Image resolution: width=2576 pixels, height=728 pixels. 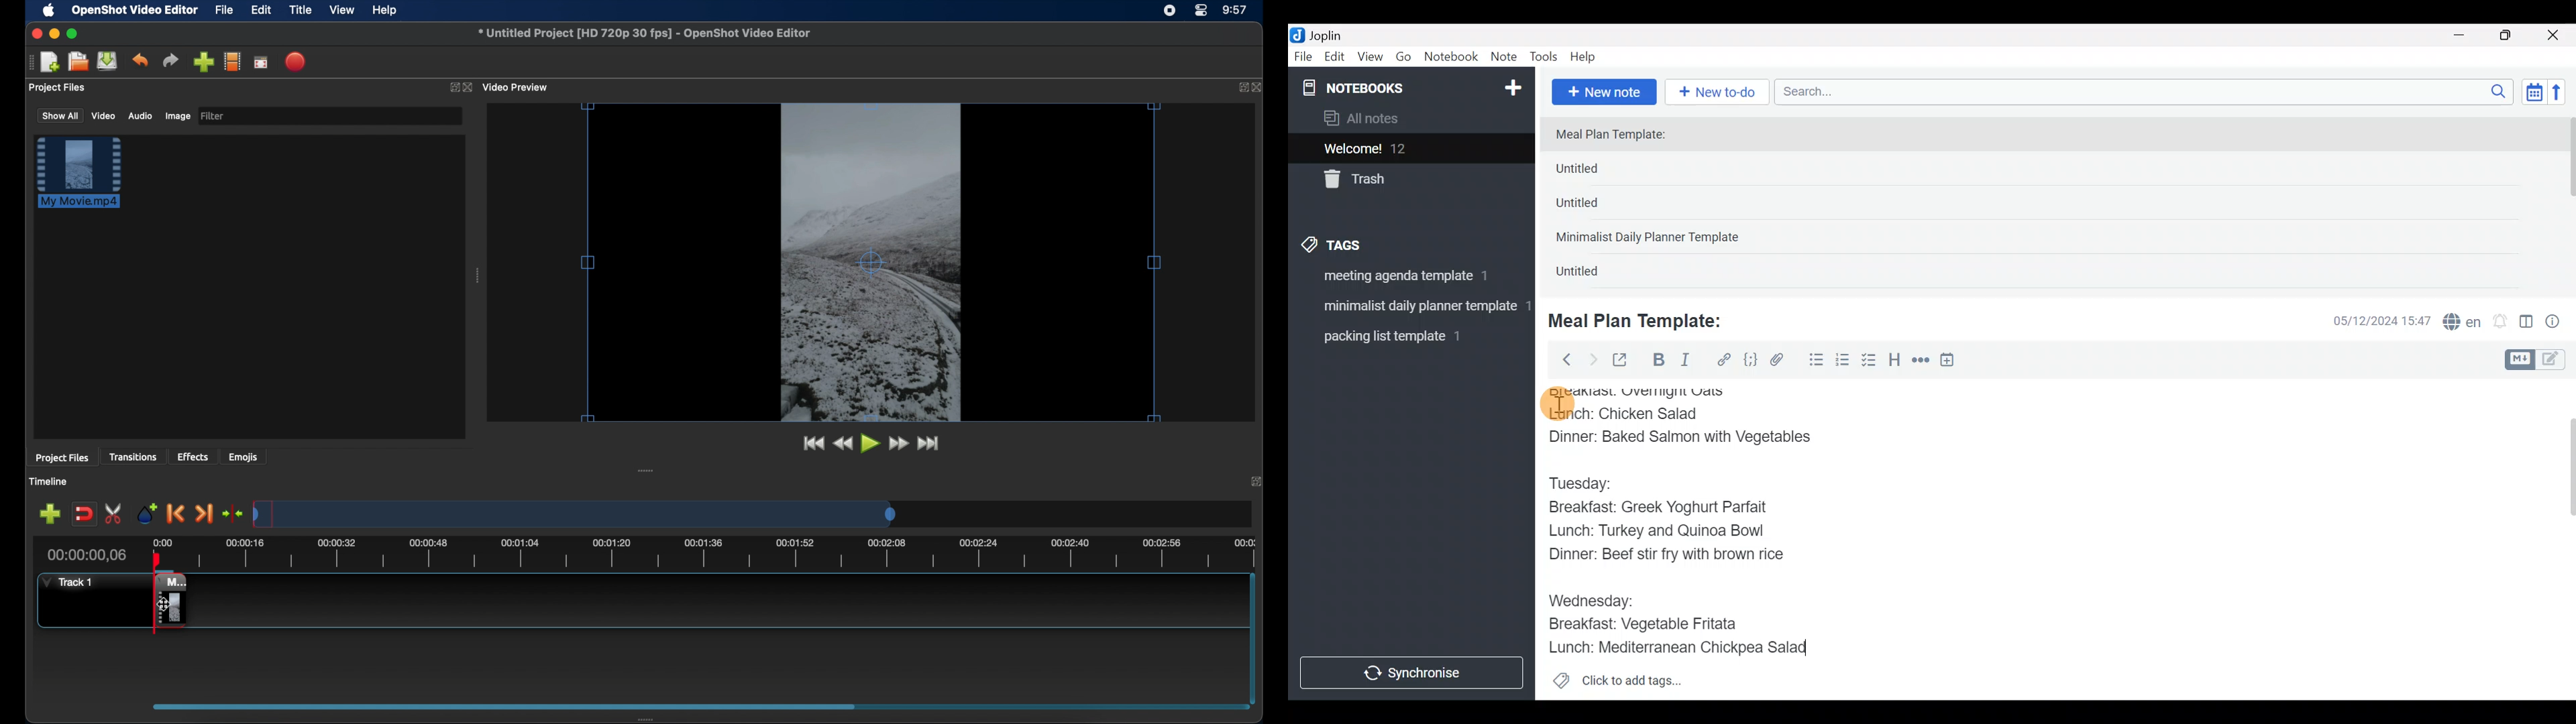 What do you see at coordinates (1383, 87) in the screenshot?
I see `Notebooks` at bounding box center [1383, 87].